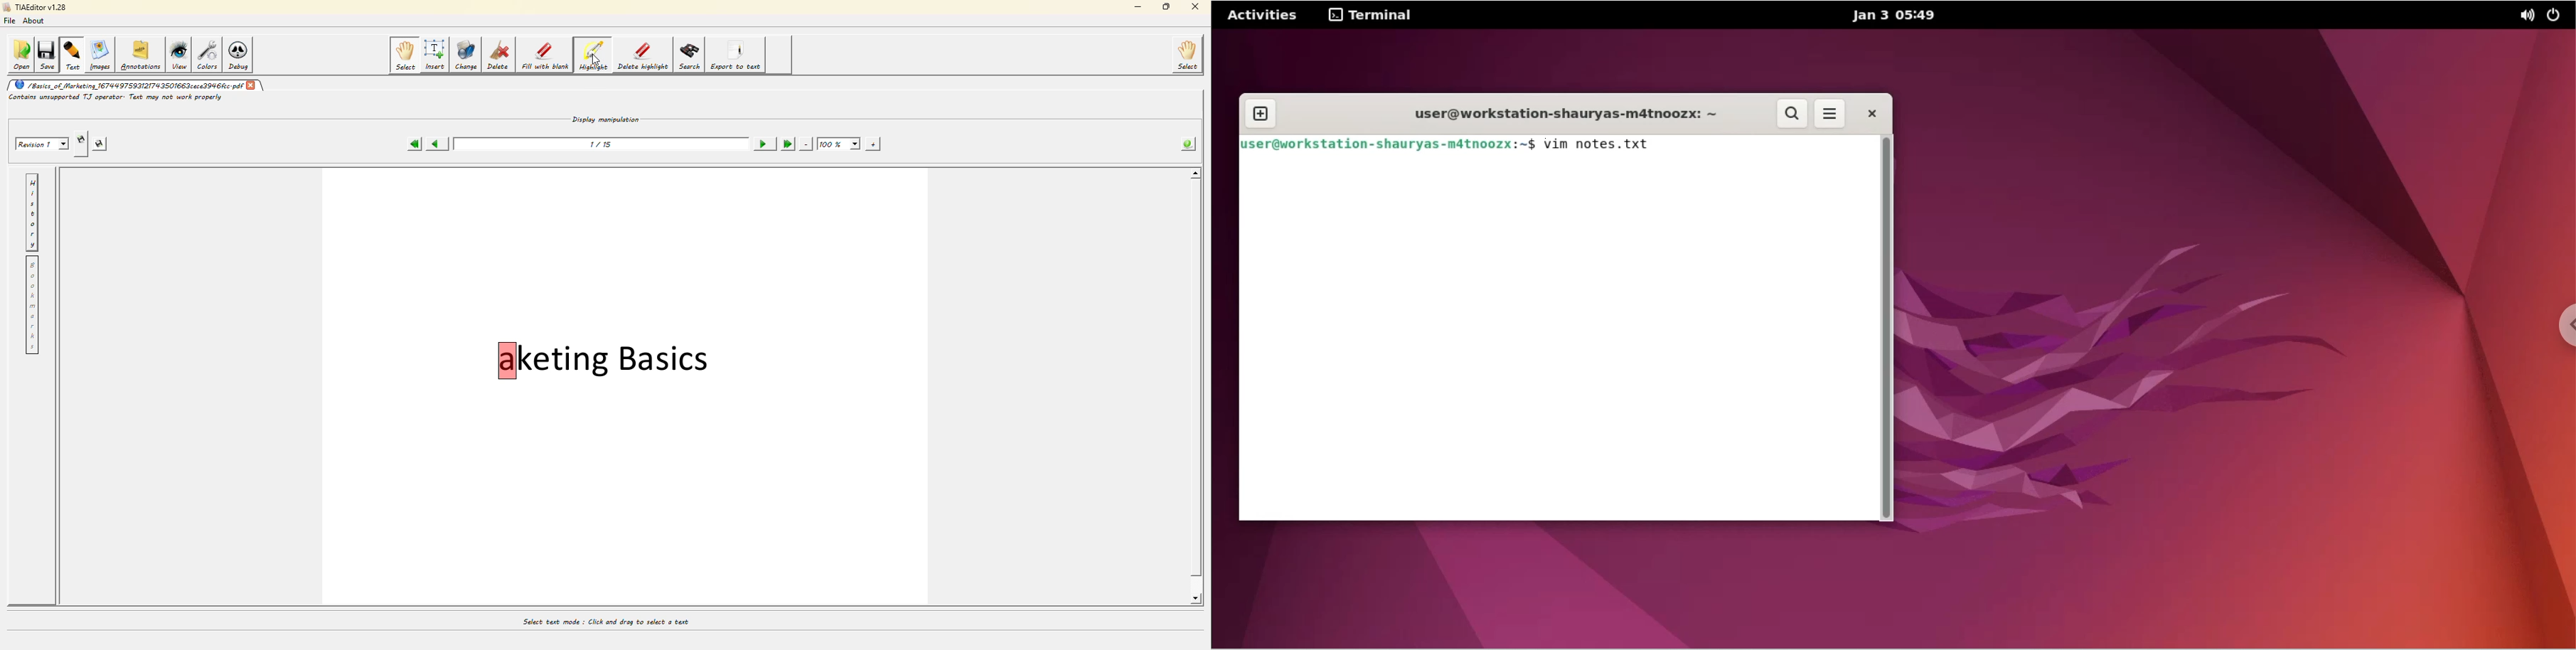  I want to click on sound options, so click(2524, 17).